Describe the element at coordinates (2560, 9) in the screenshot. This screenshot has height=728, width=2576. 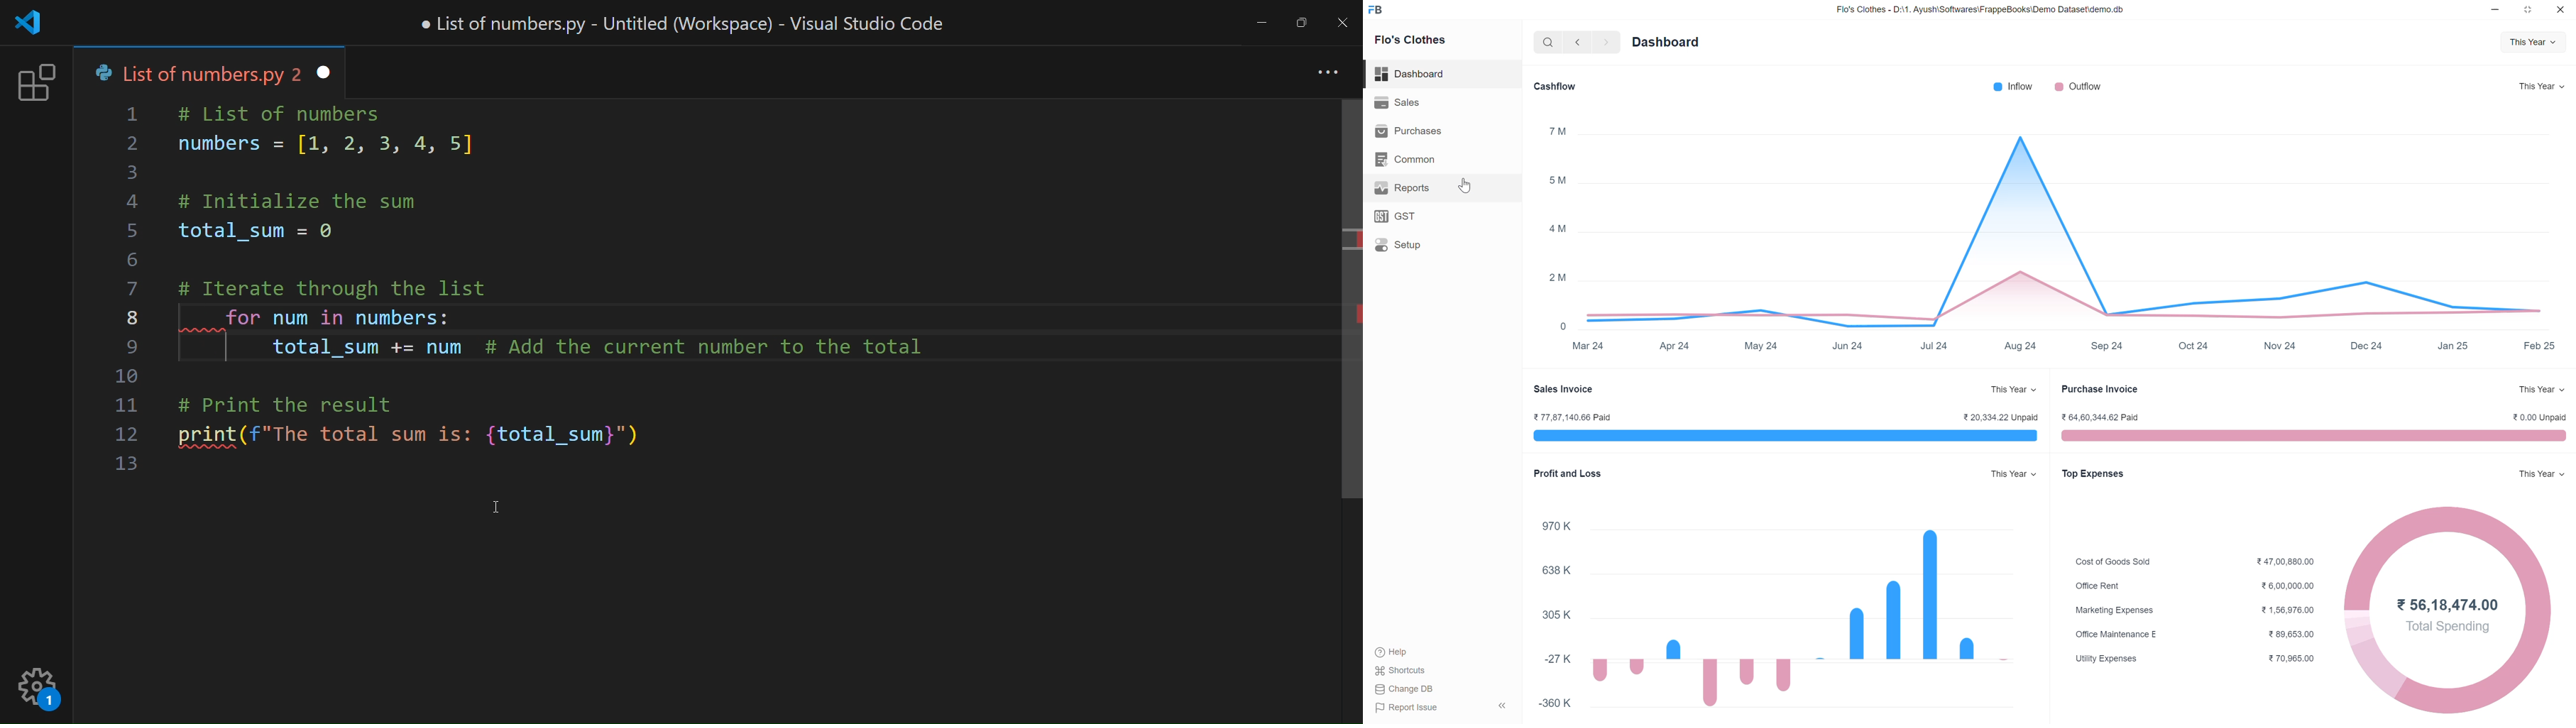
I see `close window` at that location.